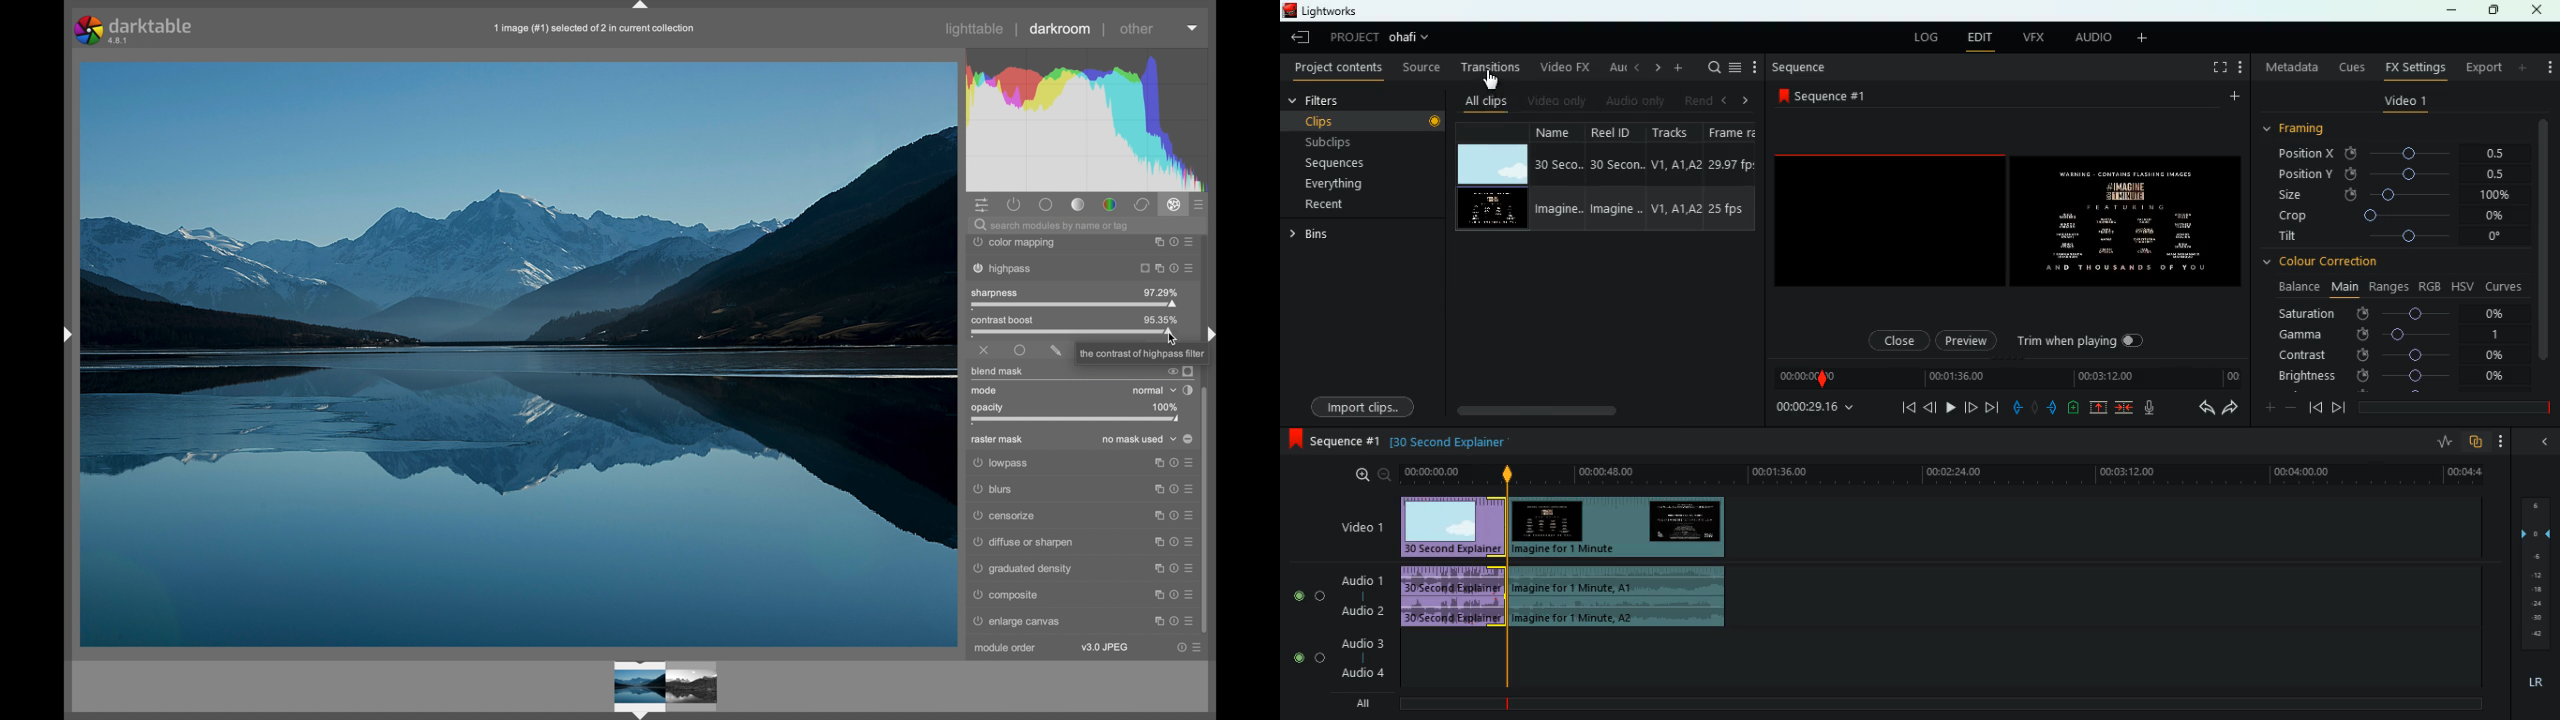 The image size is (2576, 728). Describe the element at coordinates (2220, 69) in the screenshot. I see `full screen` at that location.